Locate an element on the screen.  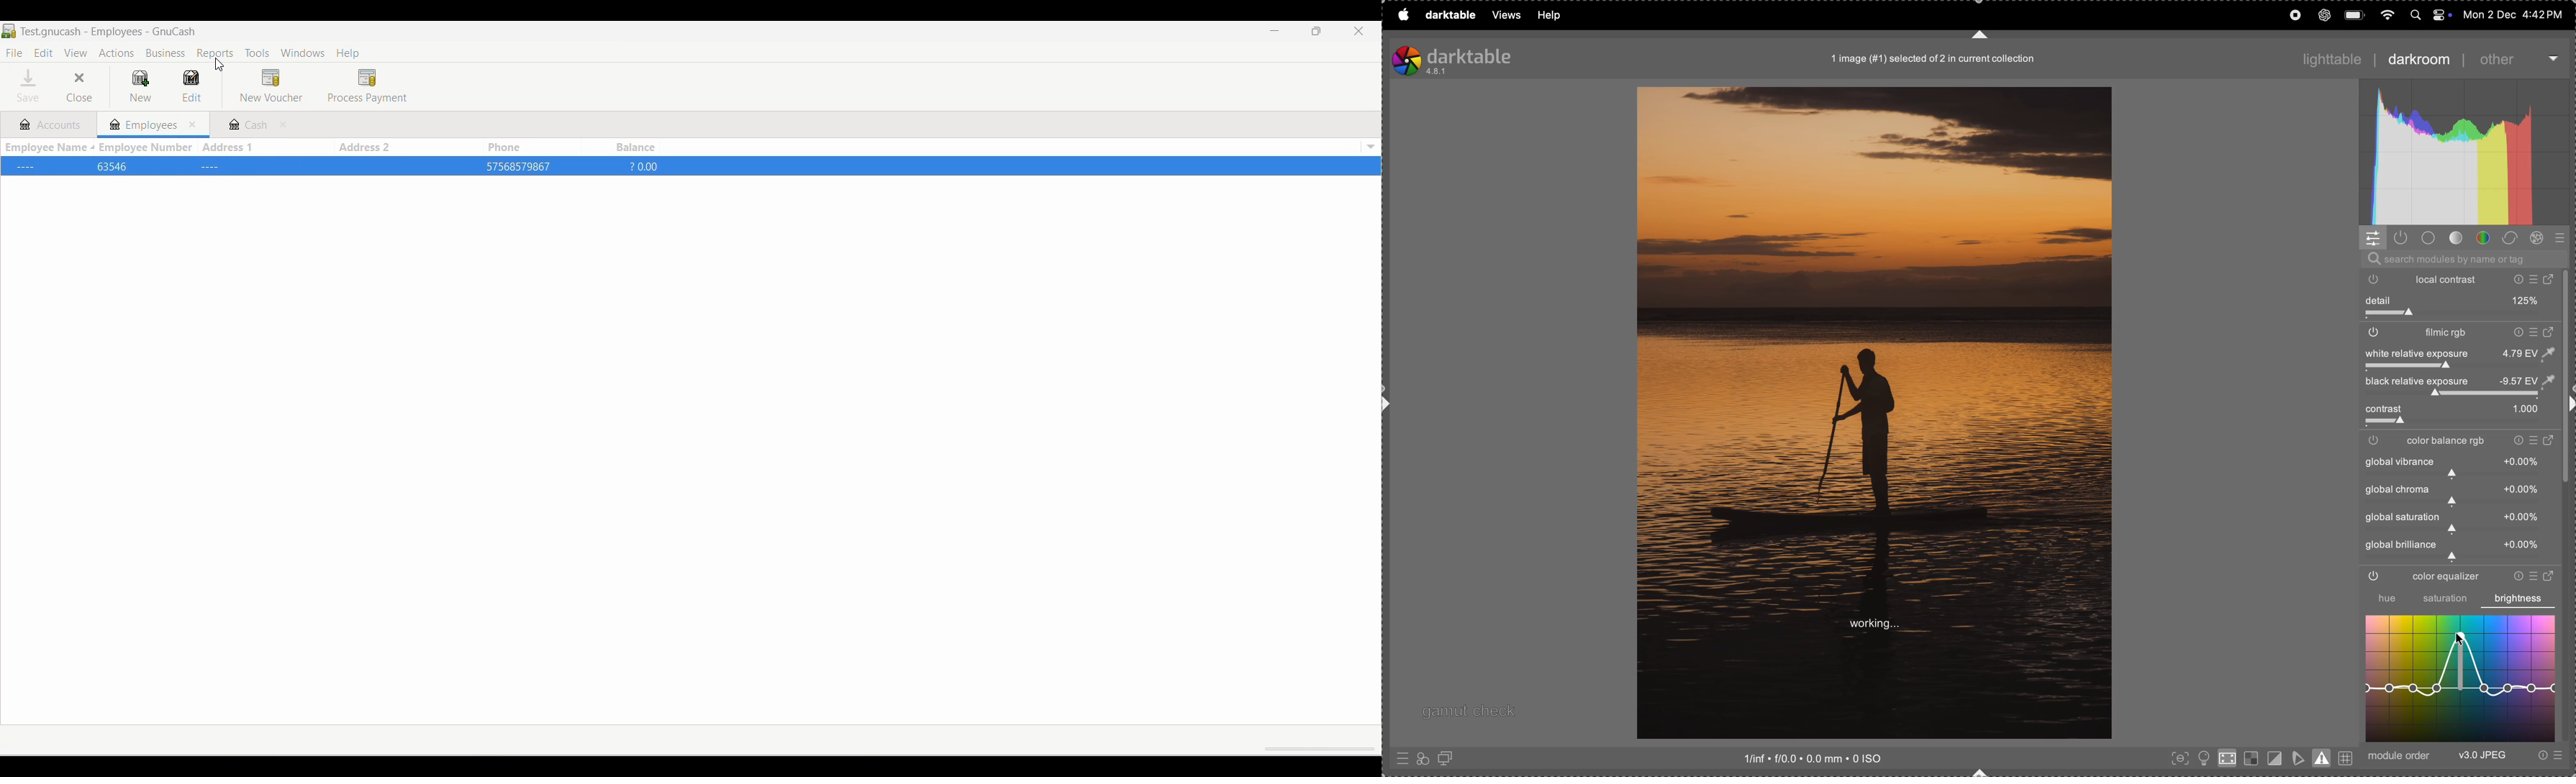
Address 2 column is located at coordinates (408, 147).